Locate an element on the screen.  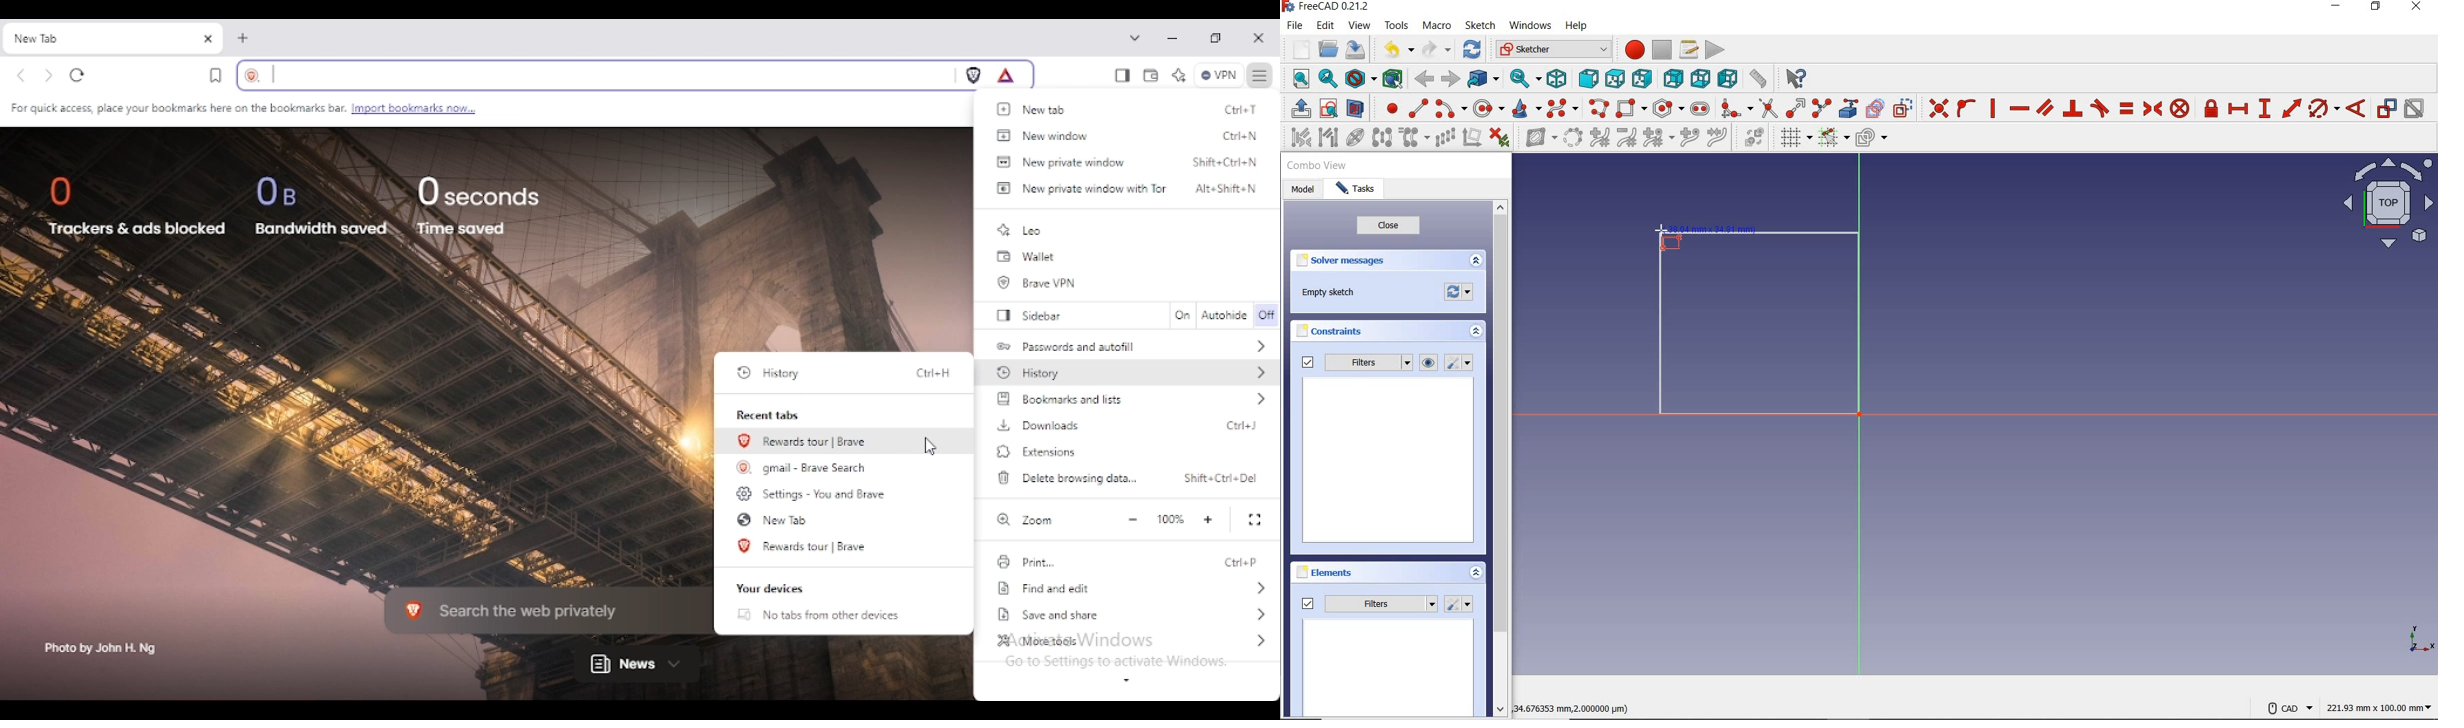
view sketch is located at coordinates (1329, 109).